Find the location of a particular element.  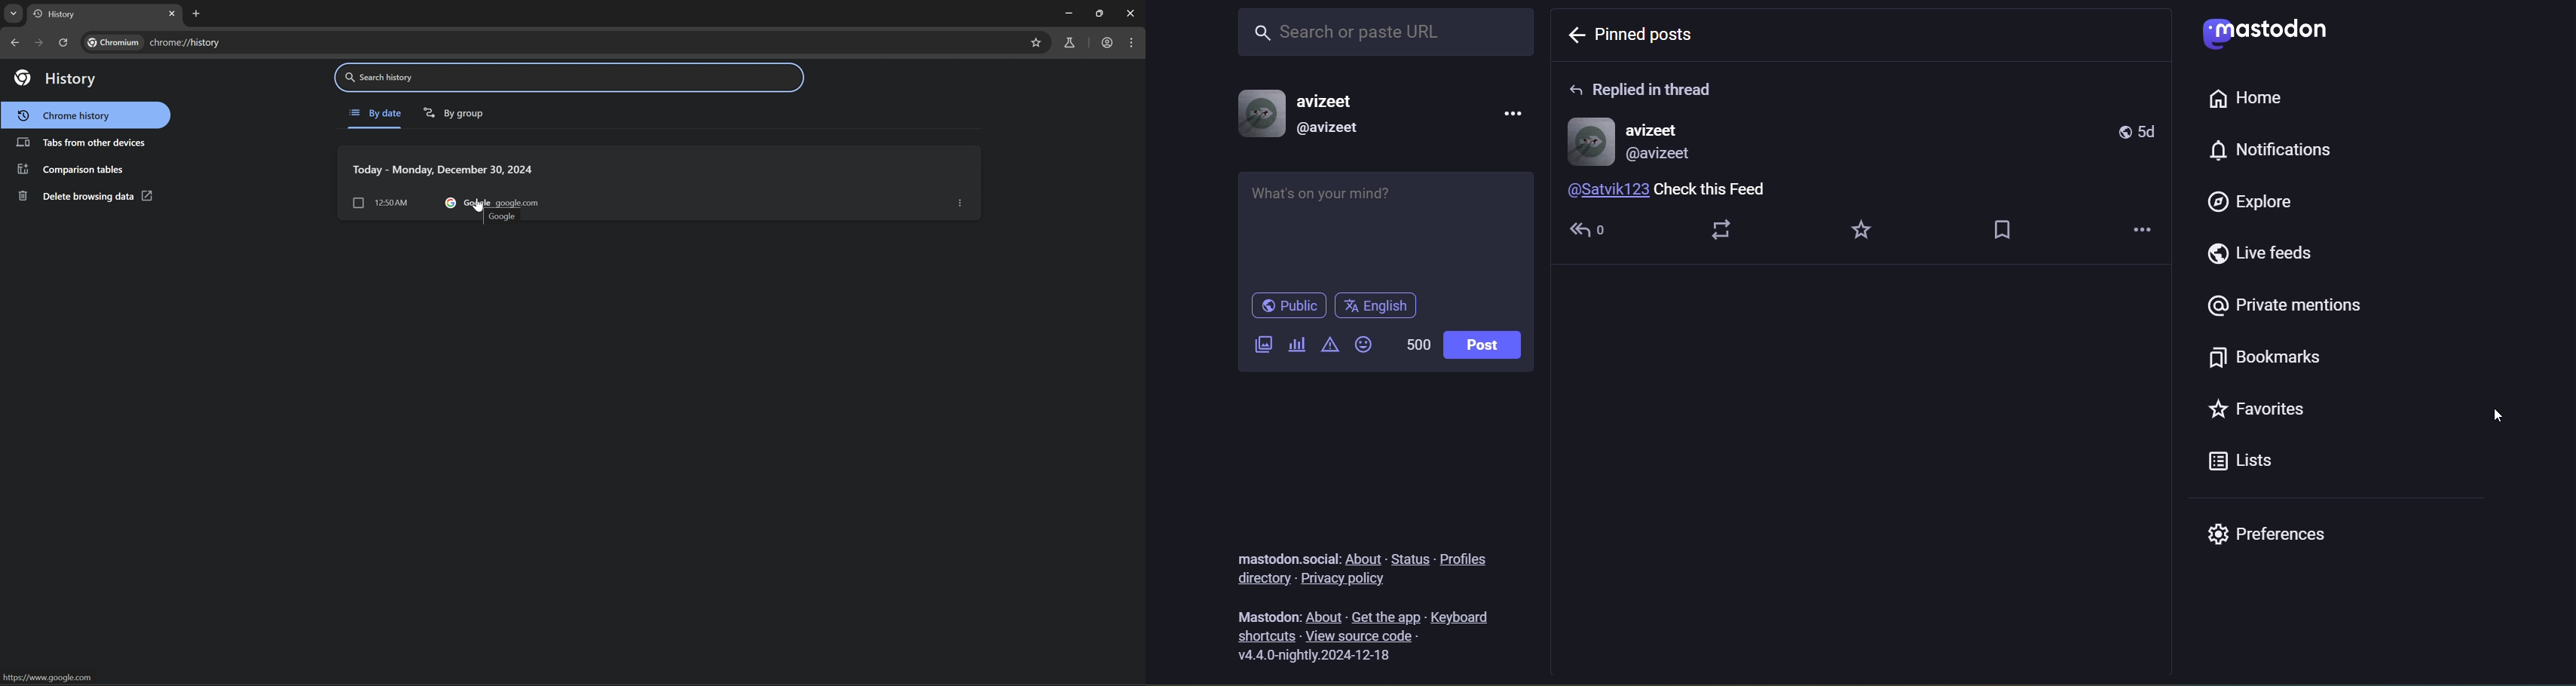

history is located at coordinates (58, 78).